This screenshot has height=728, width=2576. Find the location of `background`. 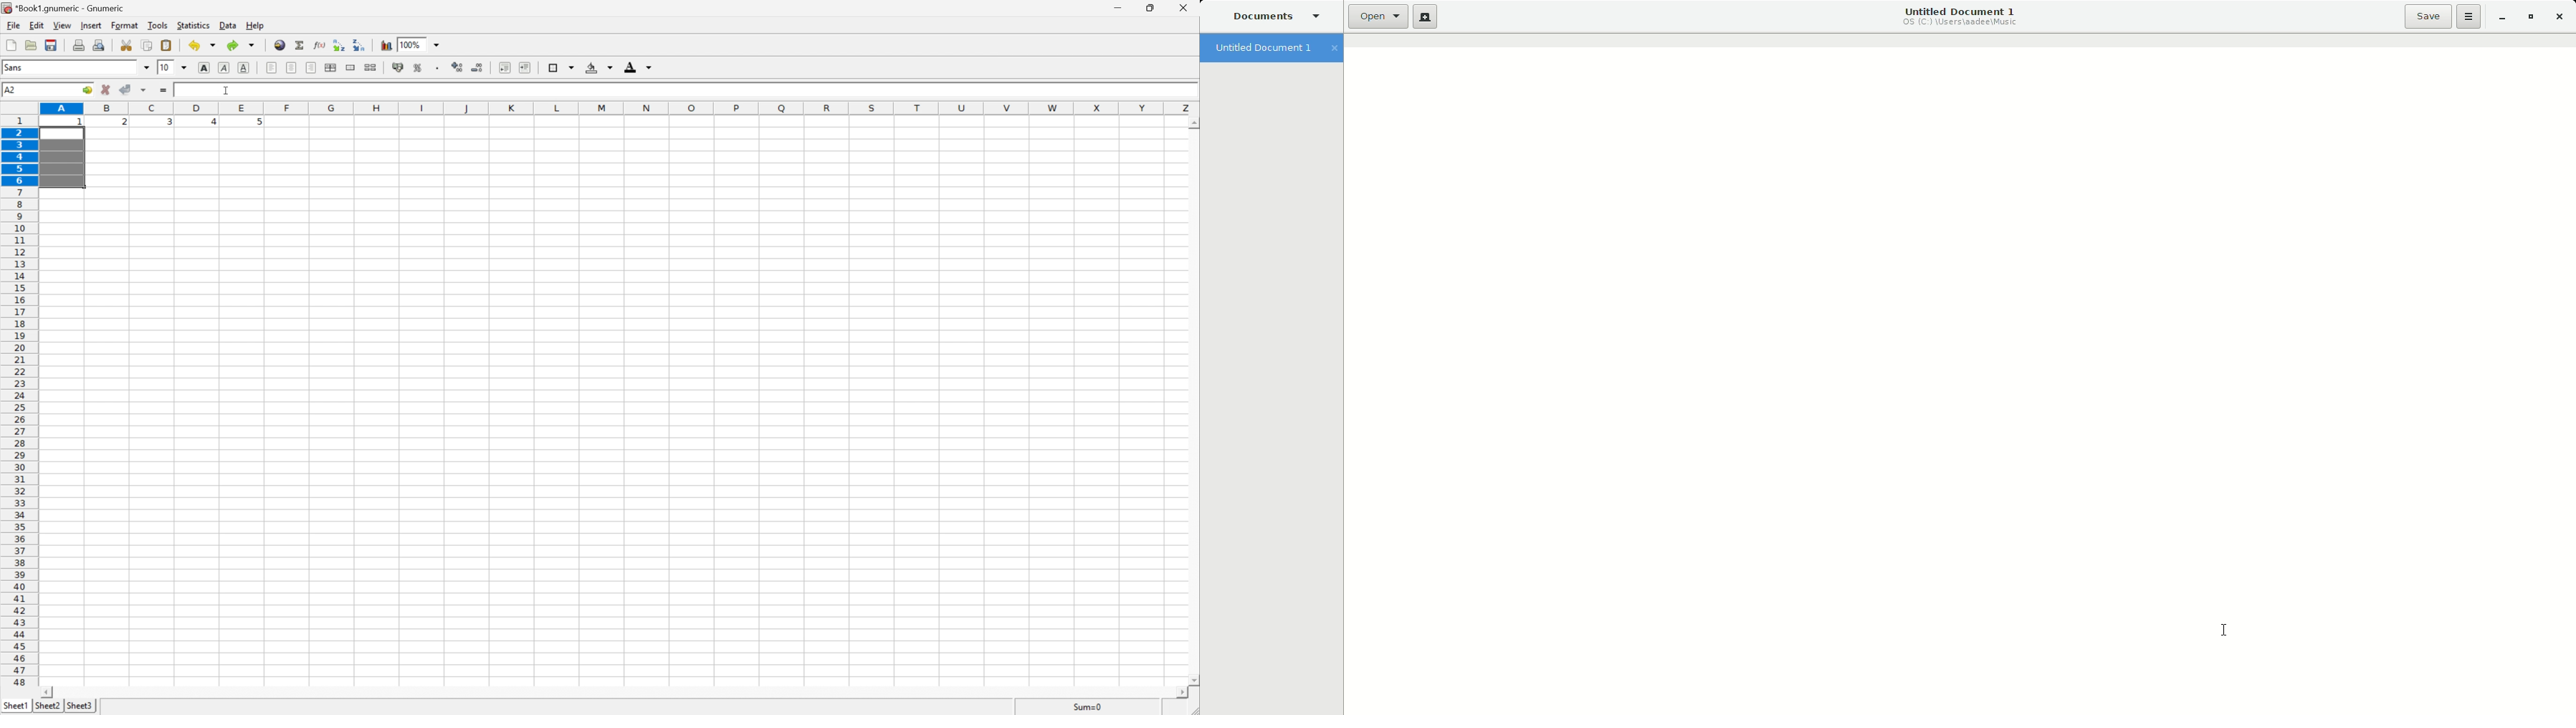

background is located at coordinates (600, 67).